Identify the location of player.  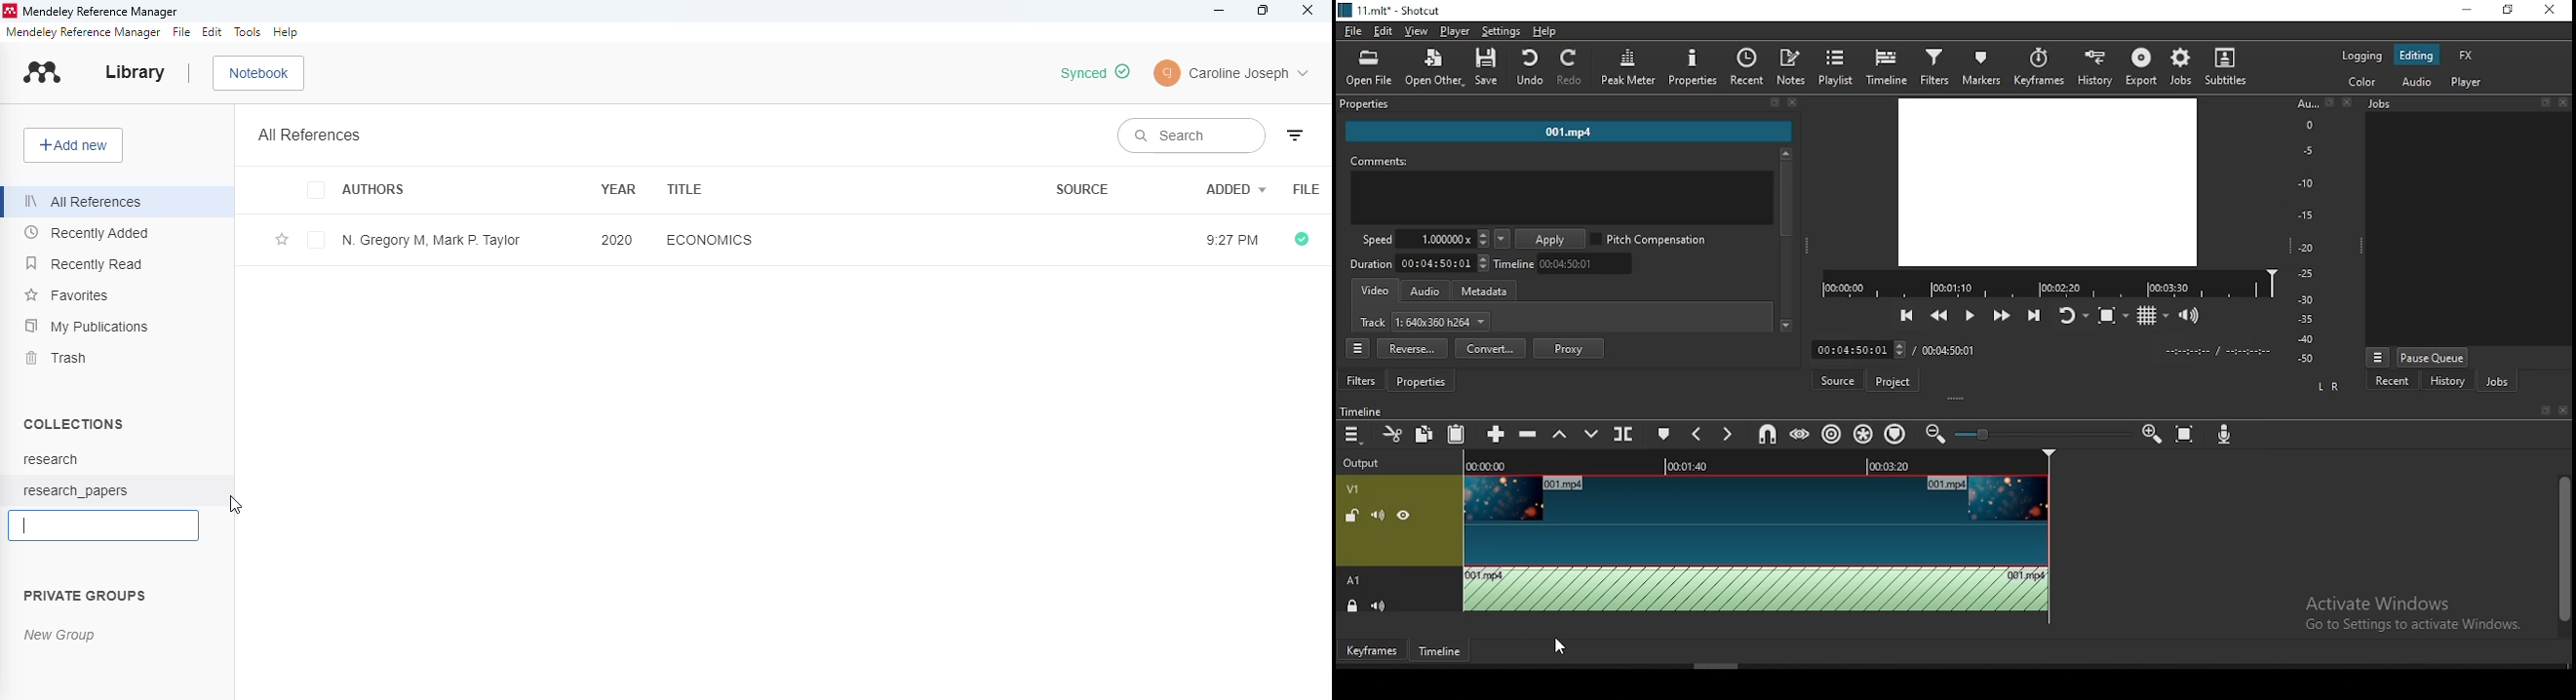
(1454, 31).